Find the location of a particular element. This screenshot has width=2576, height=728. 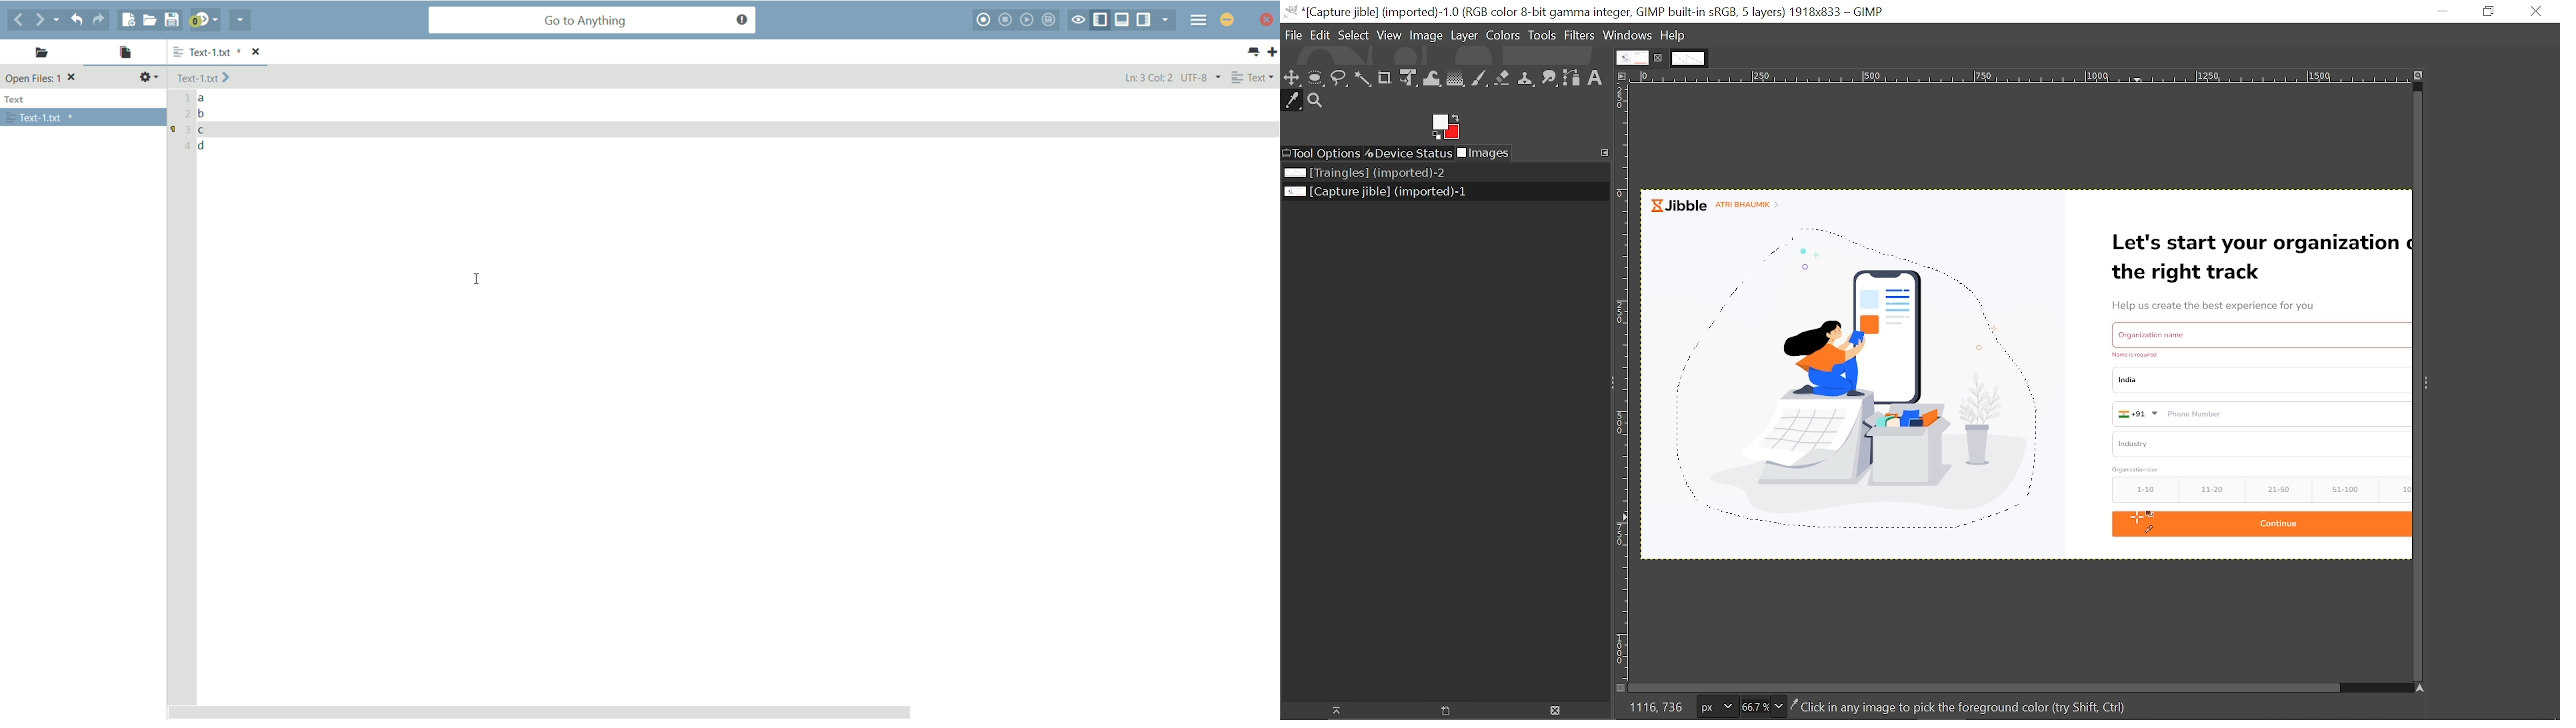

Smudge tool is located at coordinates (1549, 79).